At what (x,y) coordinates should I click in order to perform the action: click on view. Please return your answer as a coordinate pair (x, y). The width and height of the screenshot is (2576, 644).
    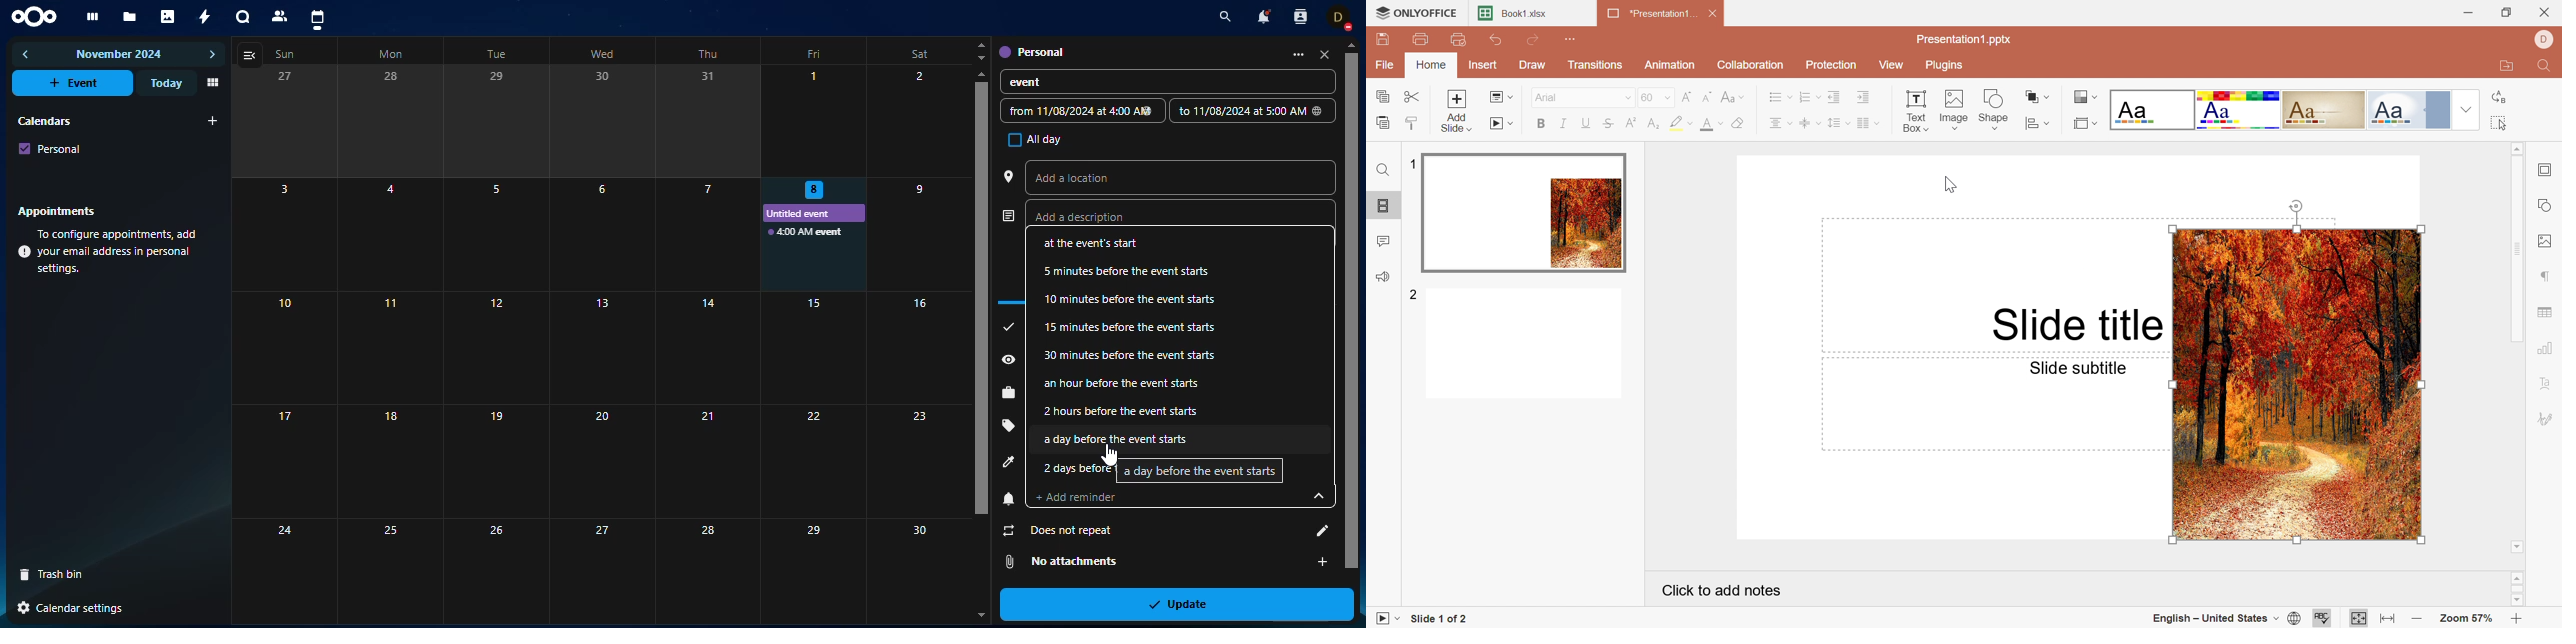
    Looking at the image, I should click on (211, 83).